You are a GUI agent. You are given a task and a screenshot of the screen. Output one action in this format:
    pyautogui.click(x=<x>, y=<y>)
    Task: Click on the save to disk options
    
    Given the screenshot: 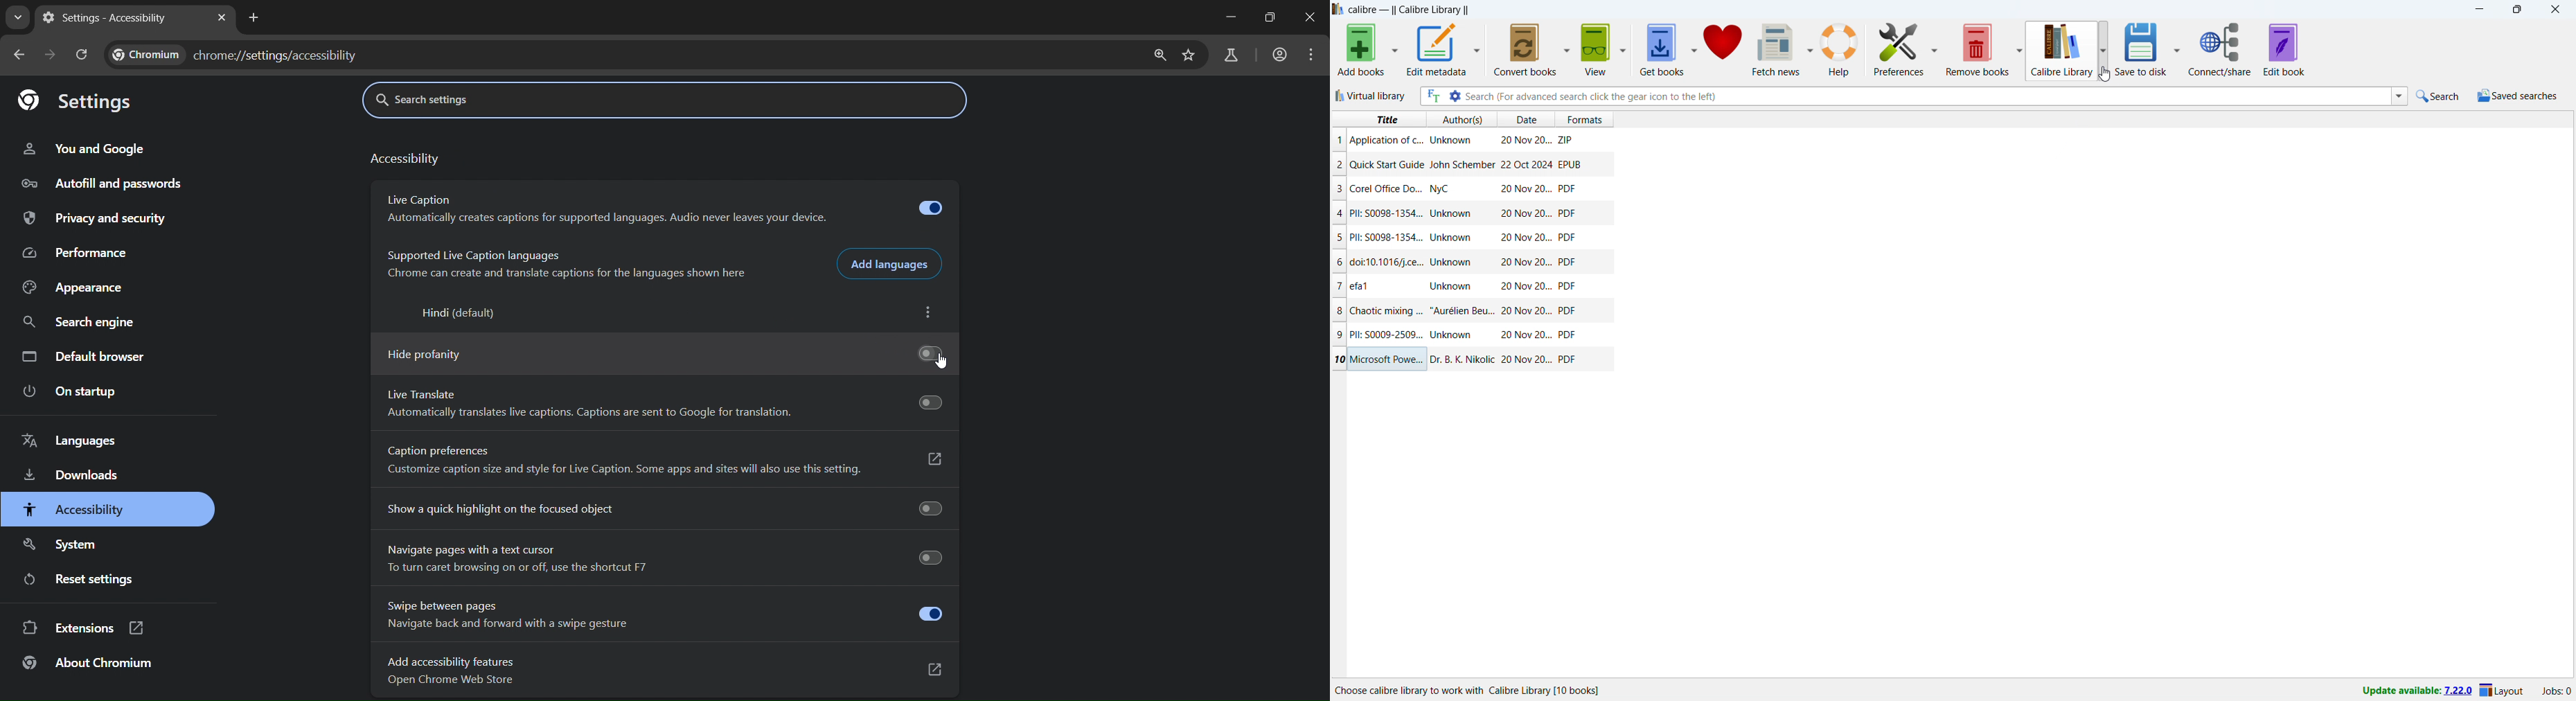 What is the action you would take?
    pyautogui.click(x=2178, y=47)
    